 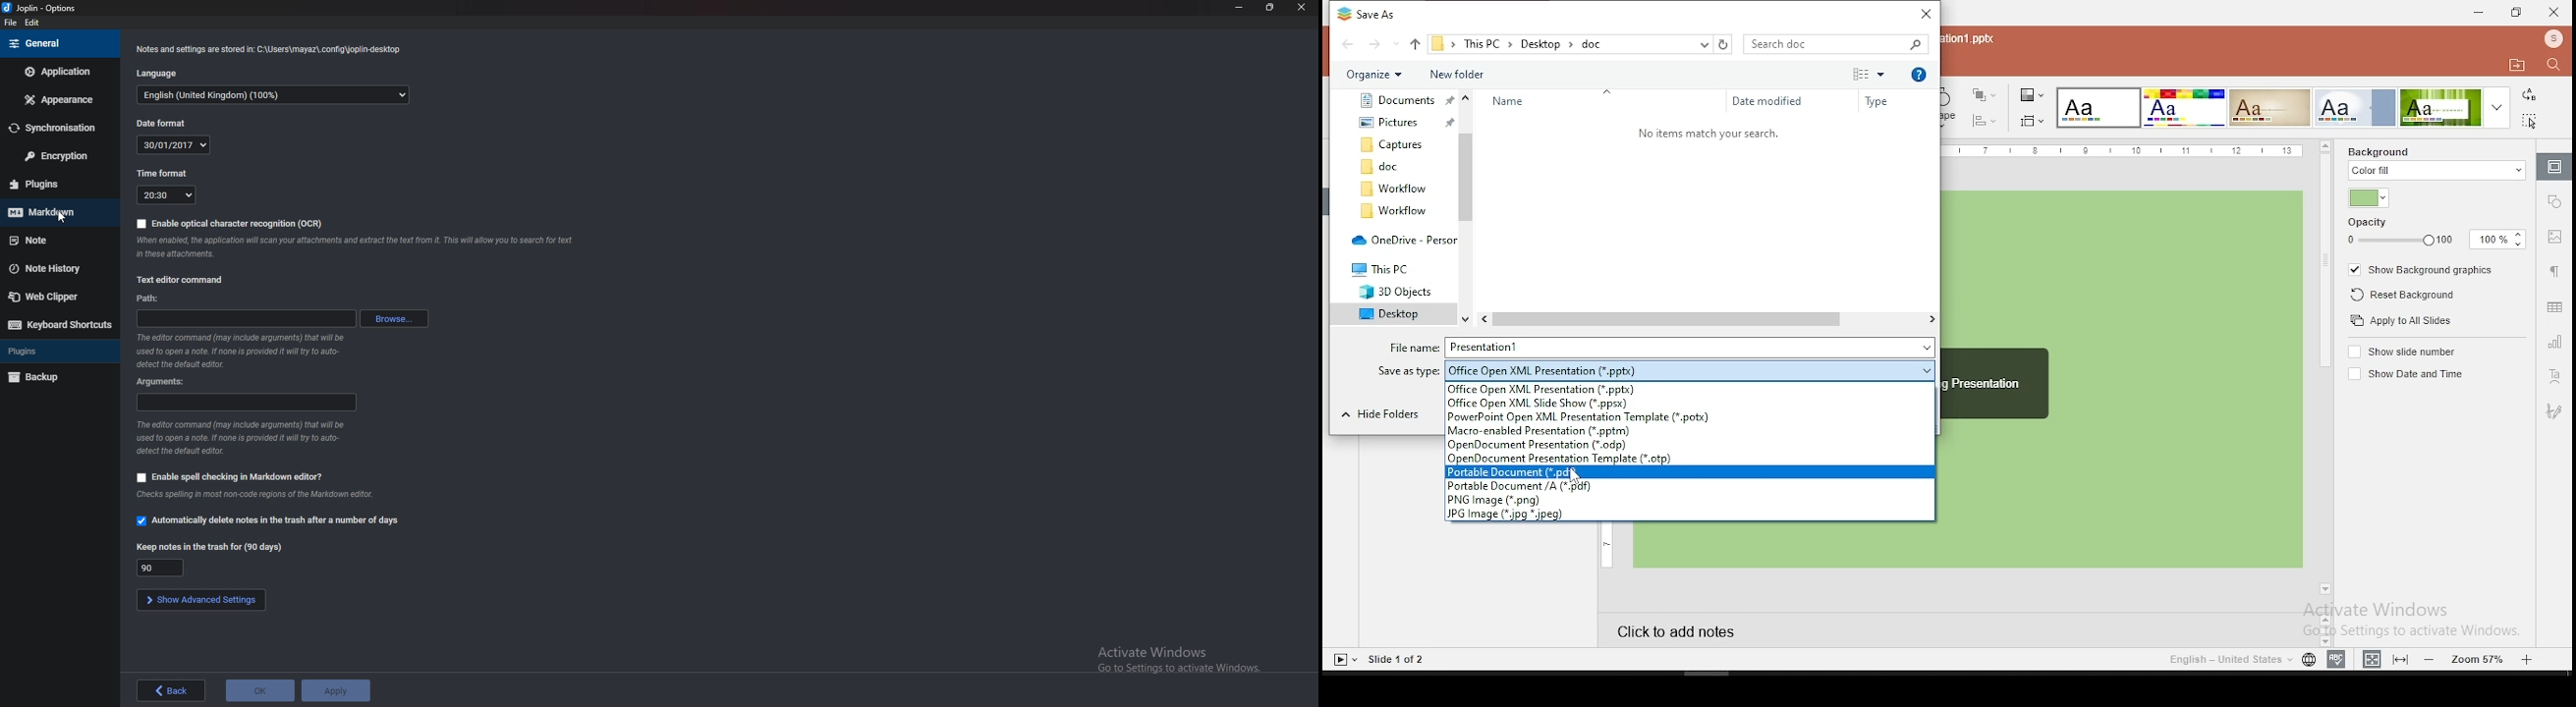 I want to click on text, so click(x=1707, y=132).